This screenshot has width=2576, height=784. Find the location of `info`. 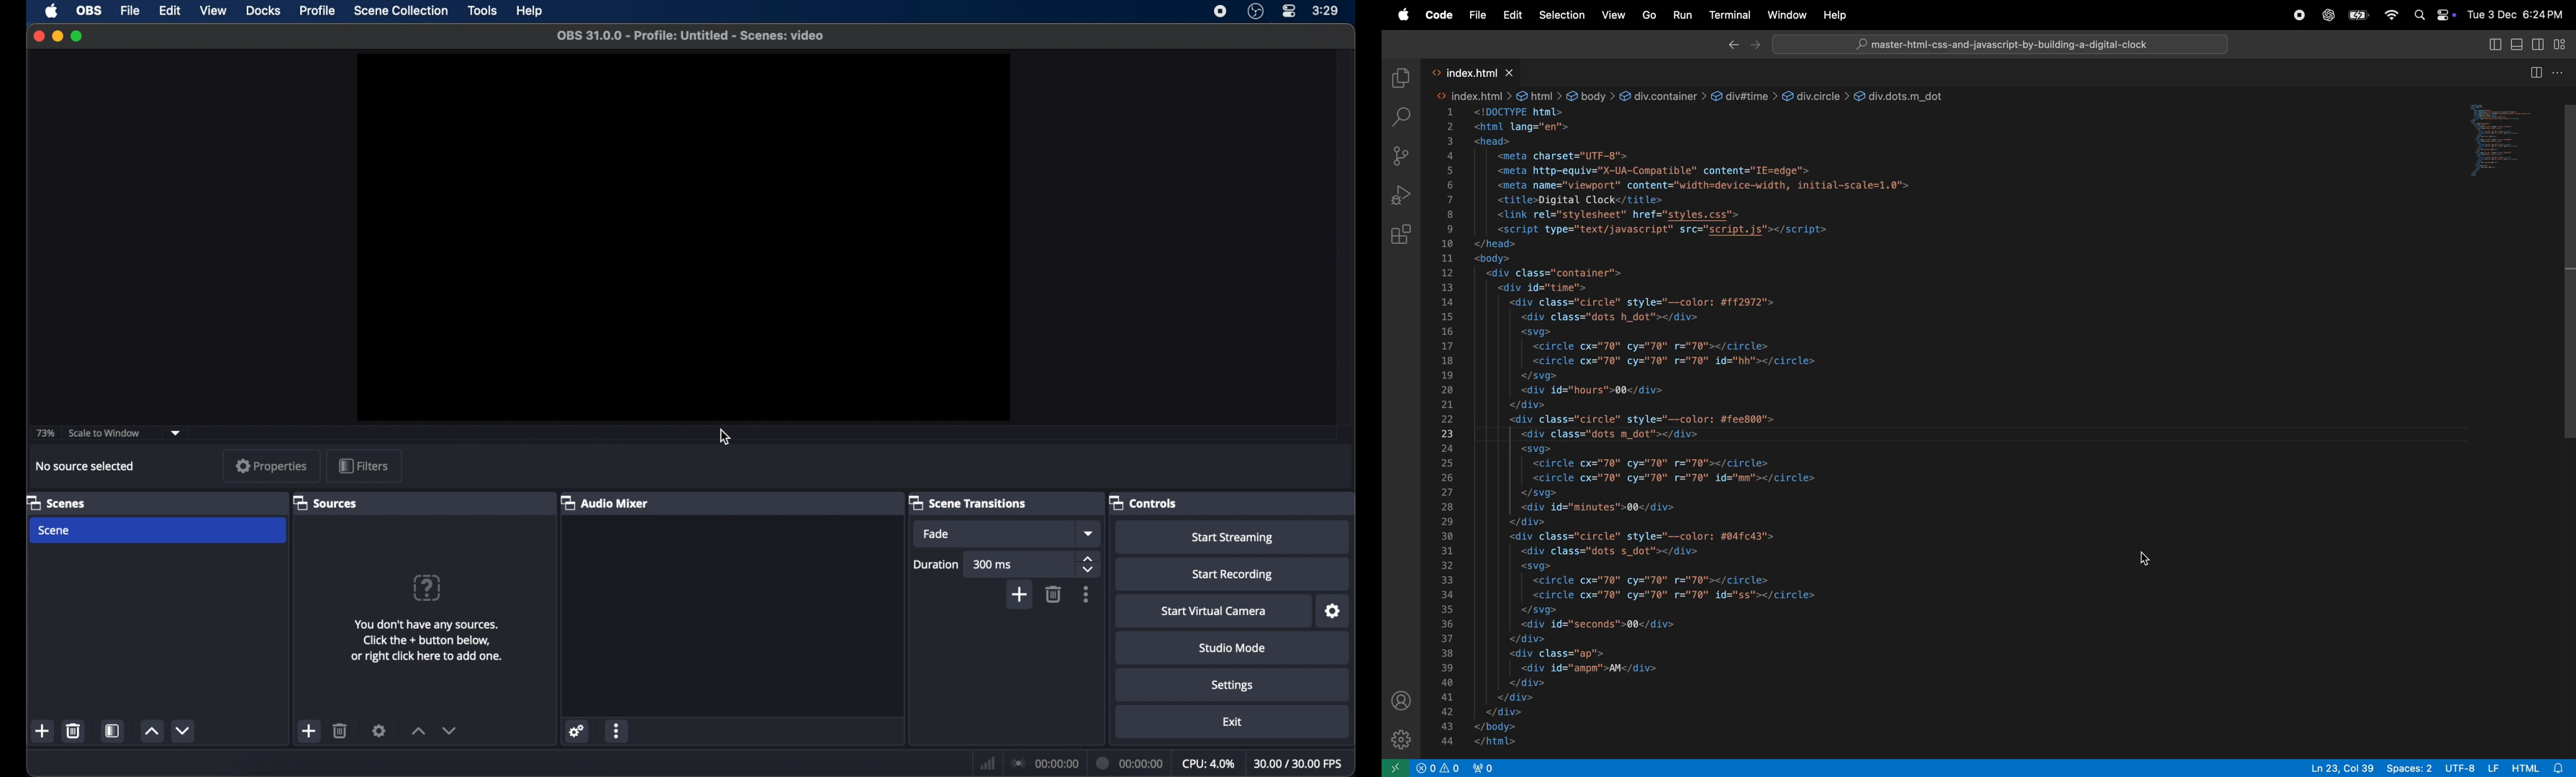

info is located at coordinates (427, 640).